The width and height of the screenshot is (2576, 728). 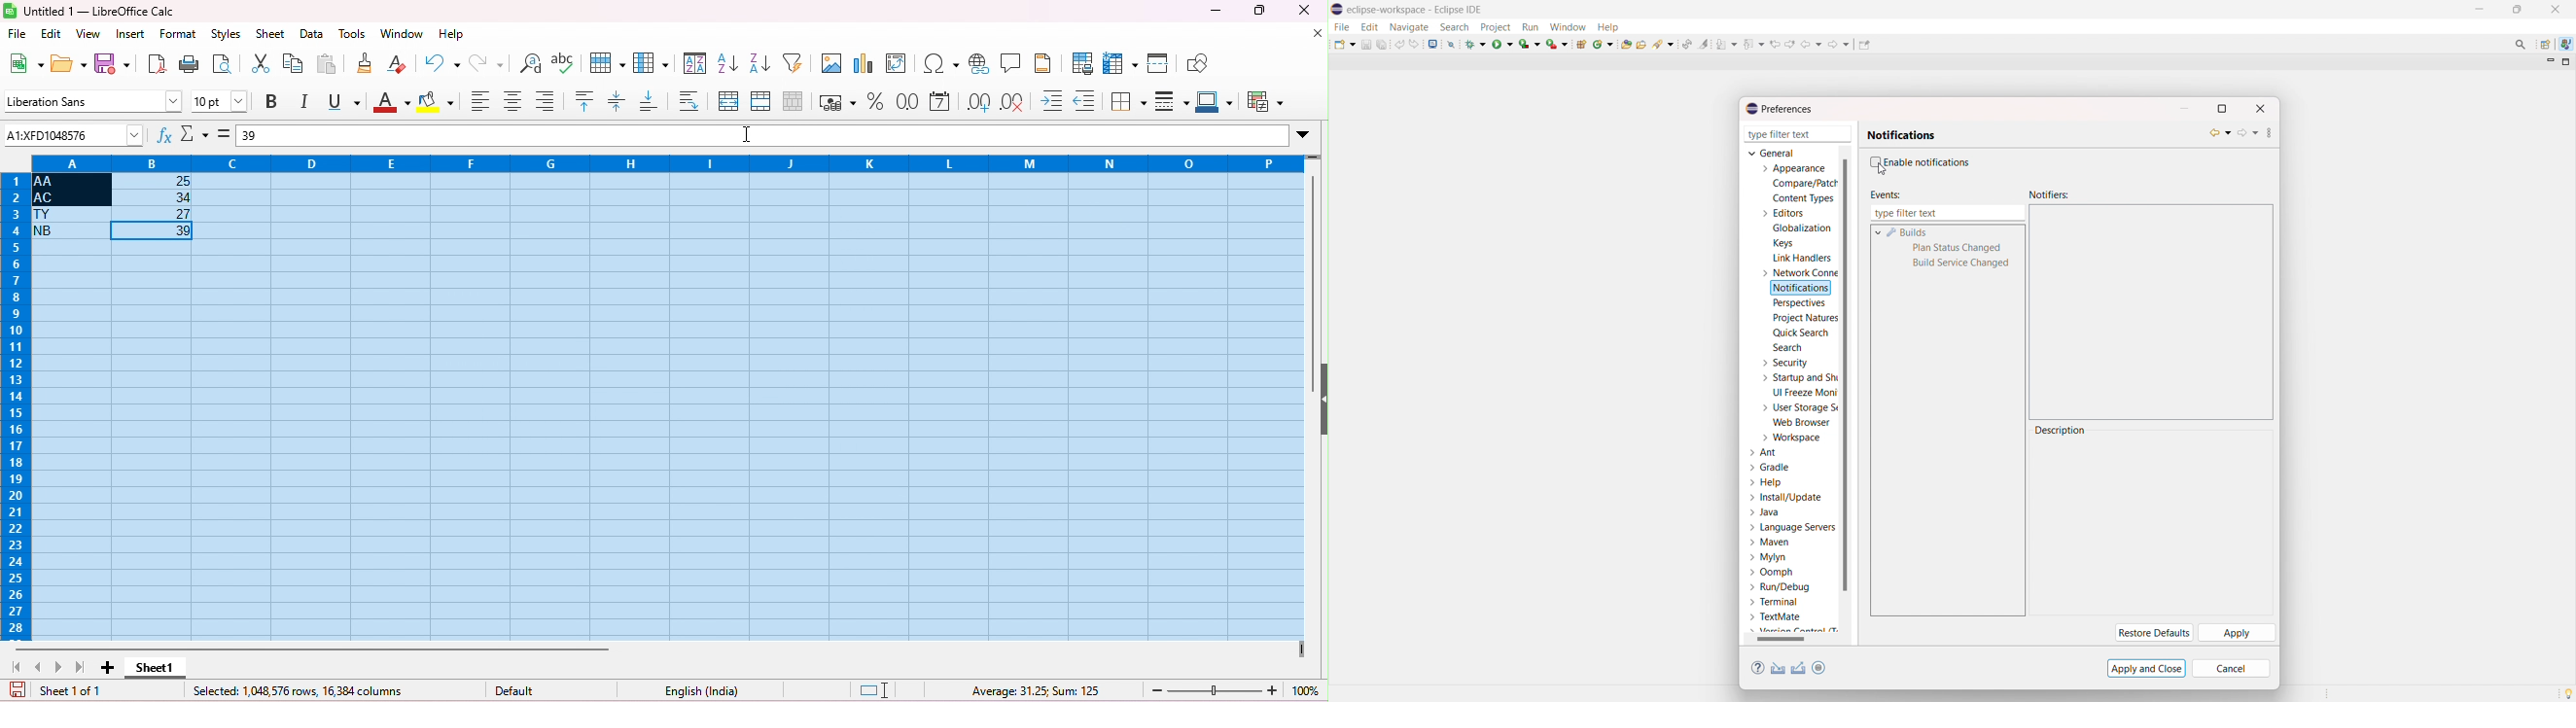 What do you see at coordinates (1778, 109) in the screenshot?
I see `preferences dialogbox` at bounding box center [1778, 109].